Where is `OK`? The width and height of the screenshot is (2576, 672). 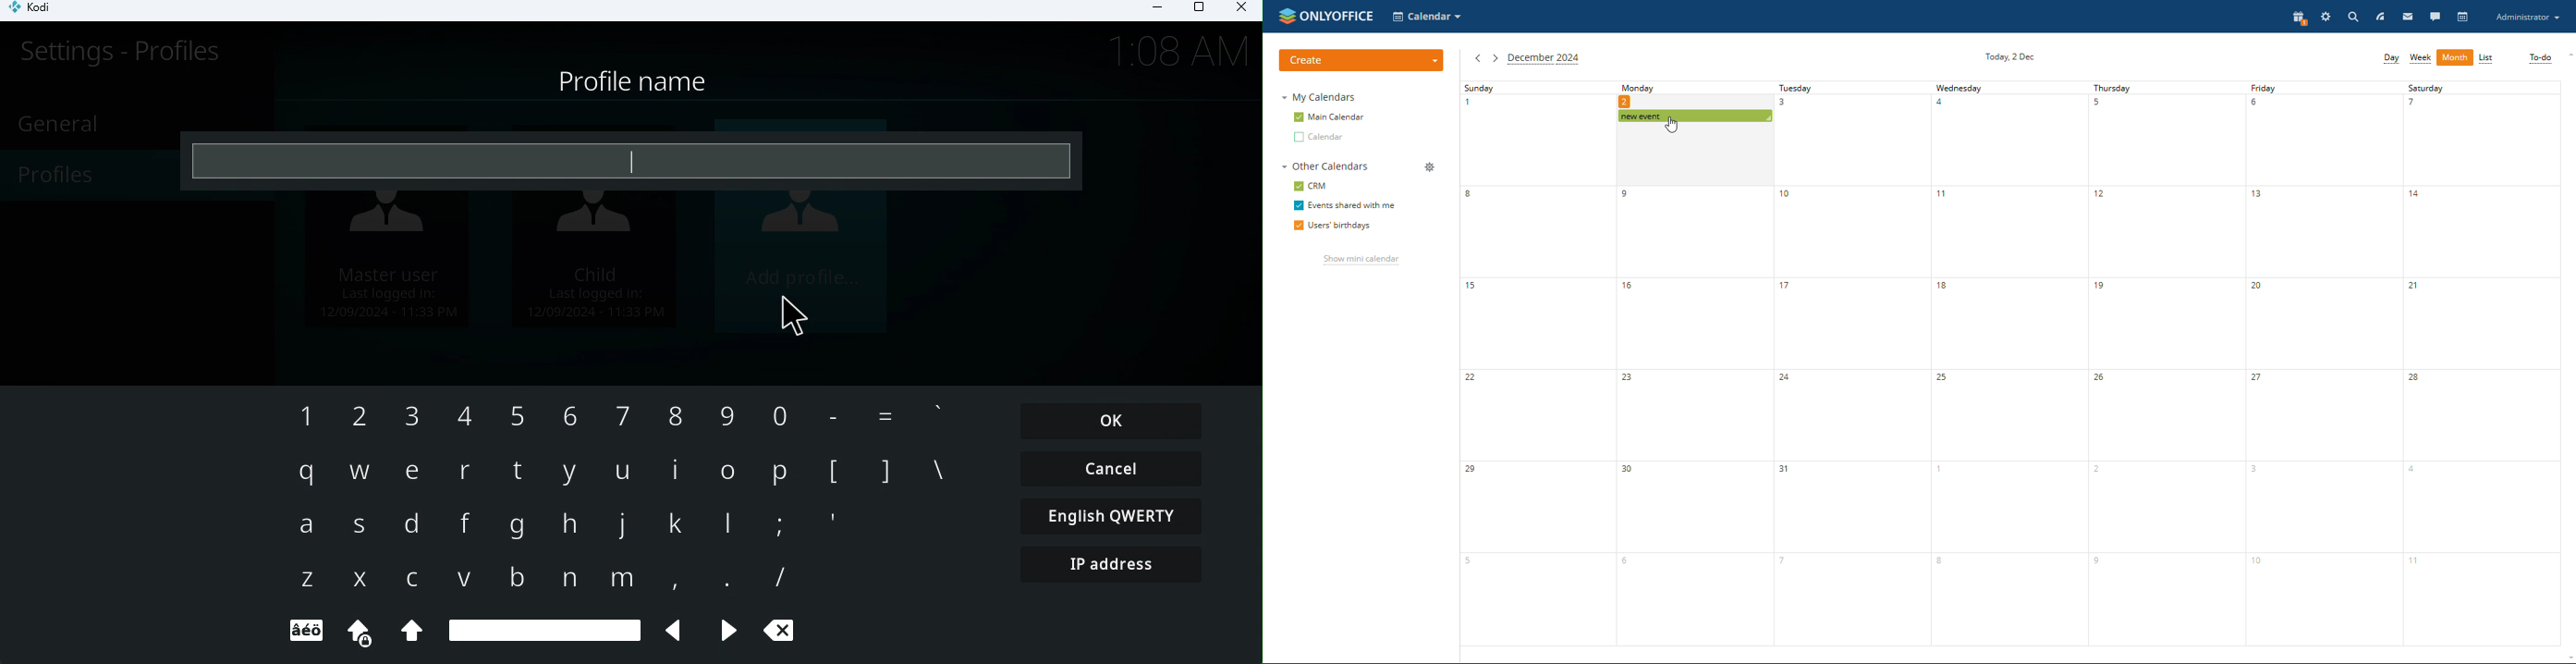
OK is located at coordinates (1113, 421).